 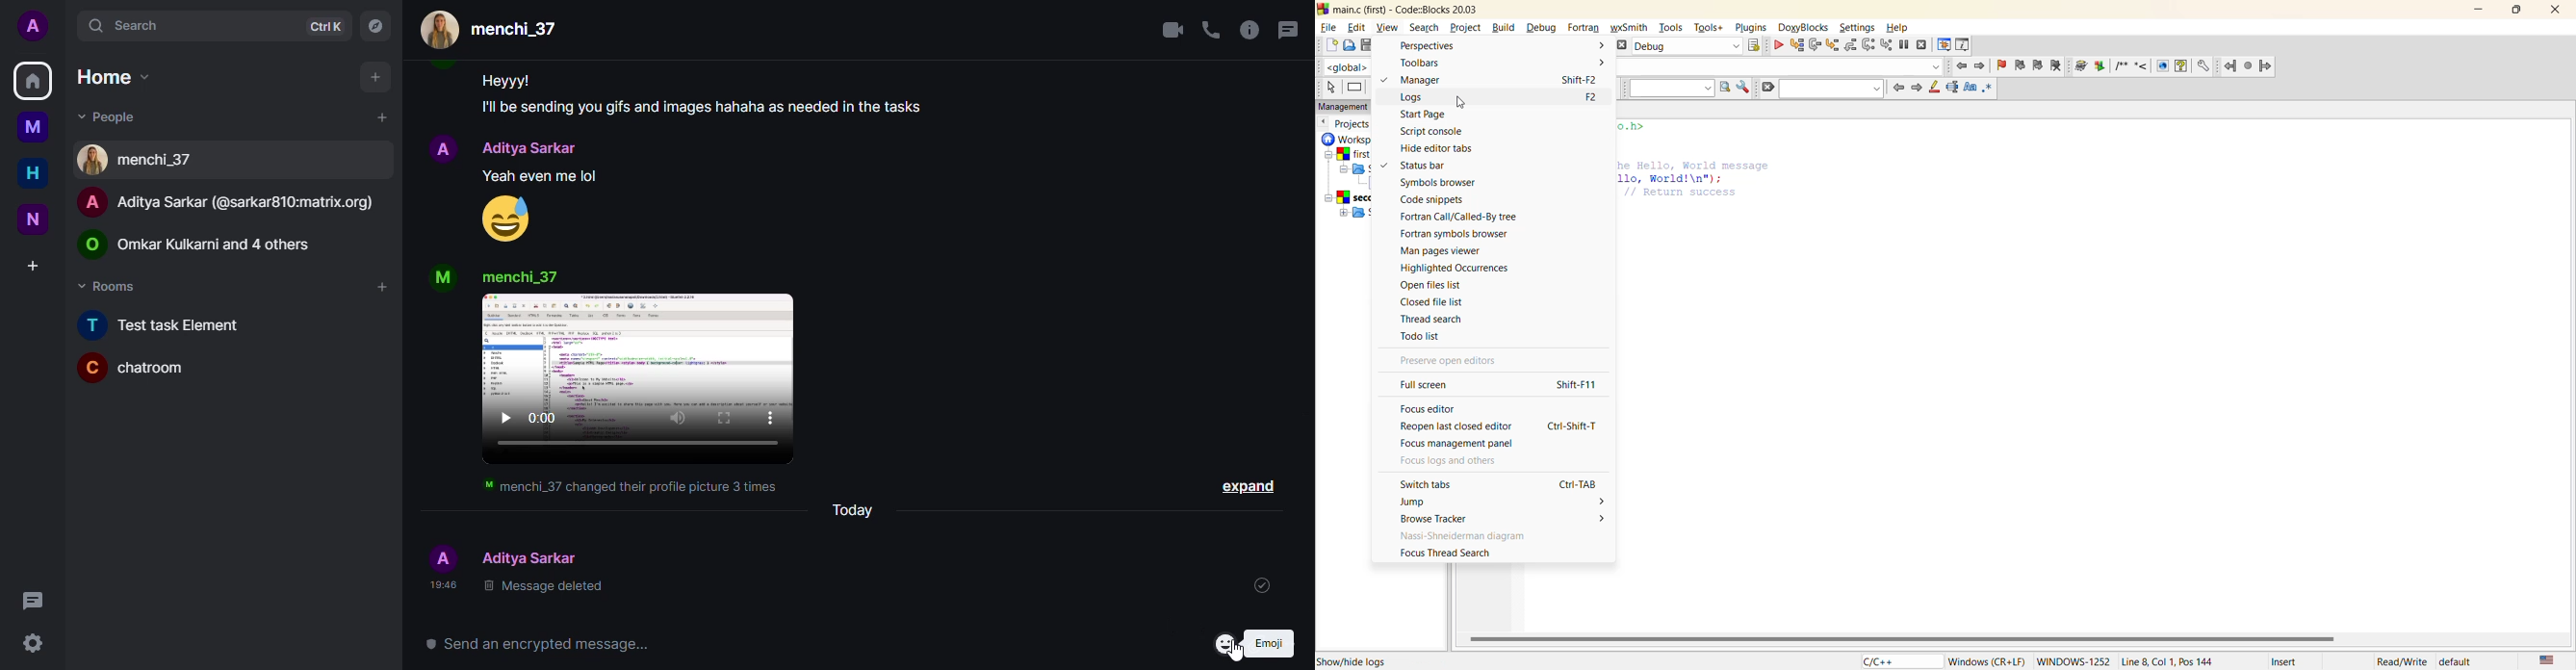 What do you see at coordinates (1461, 216) in the screenshot?
I see `fortran call` at bounding box center [1461, 216].